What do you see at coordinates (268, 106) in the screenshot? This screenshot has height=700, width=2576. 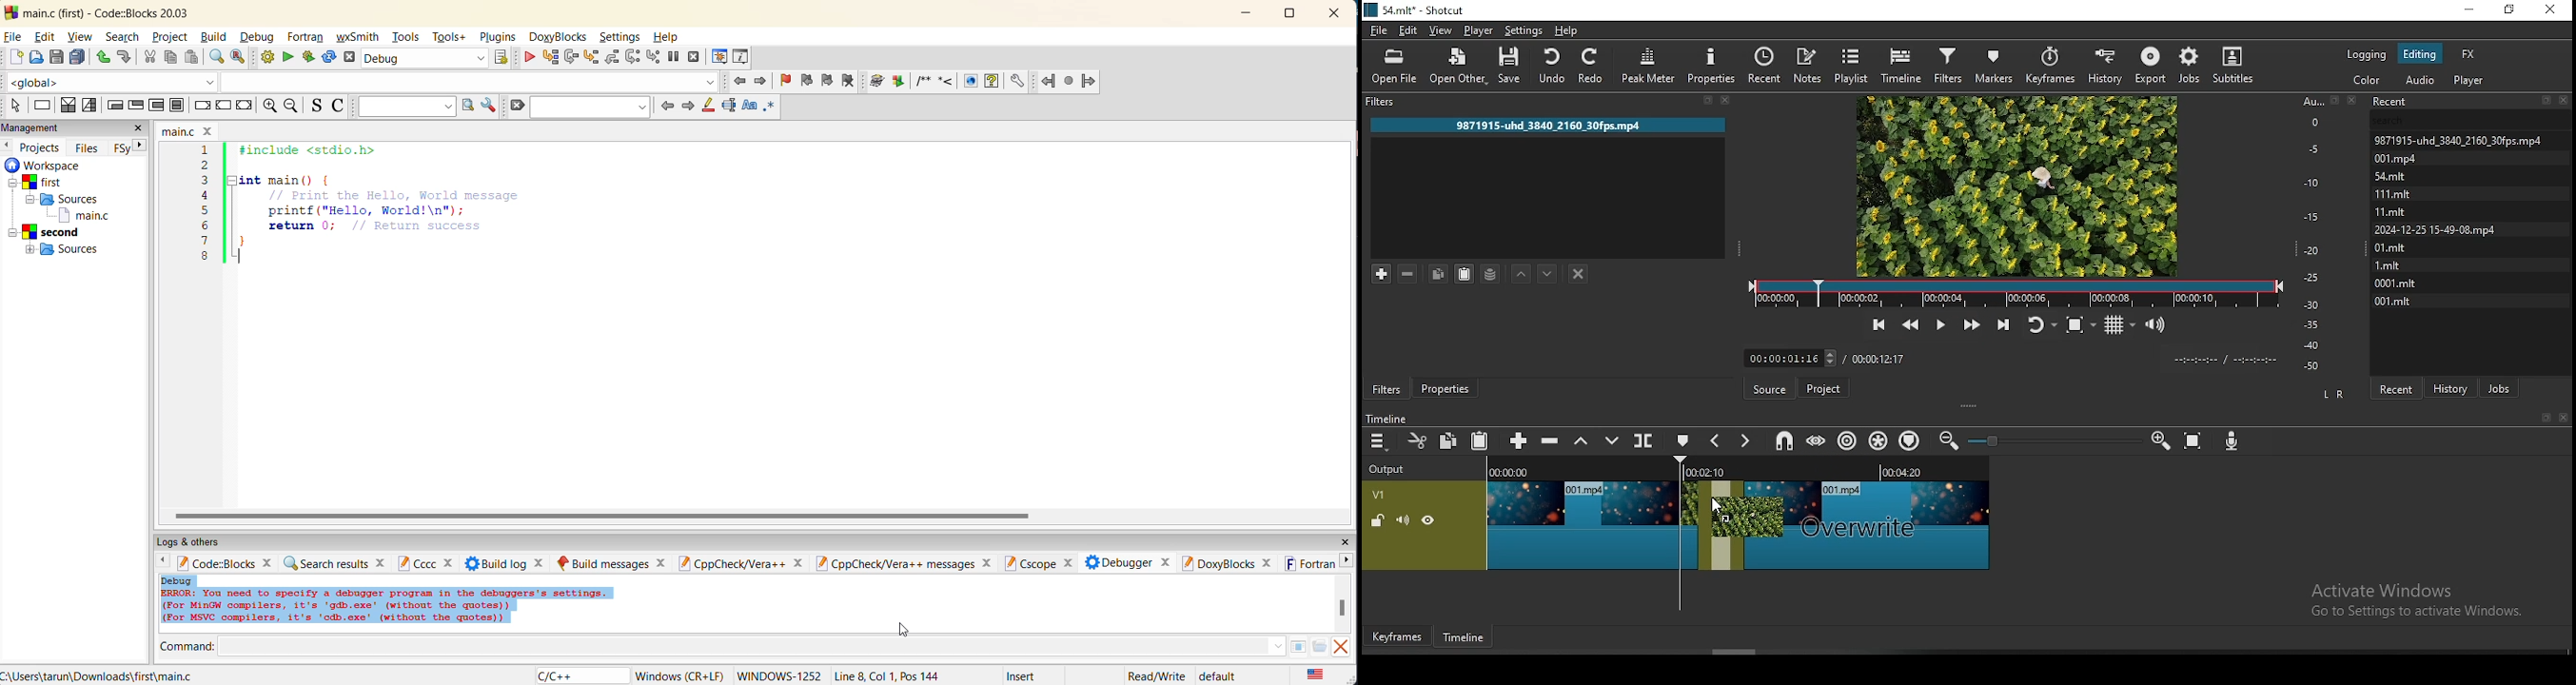 I see `zoom in` at bounding box center [268, 106].